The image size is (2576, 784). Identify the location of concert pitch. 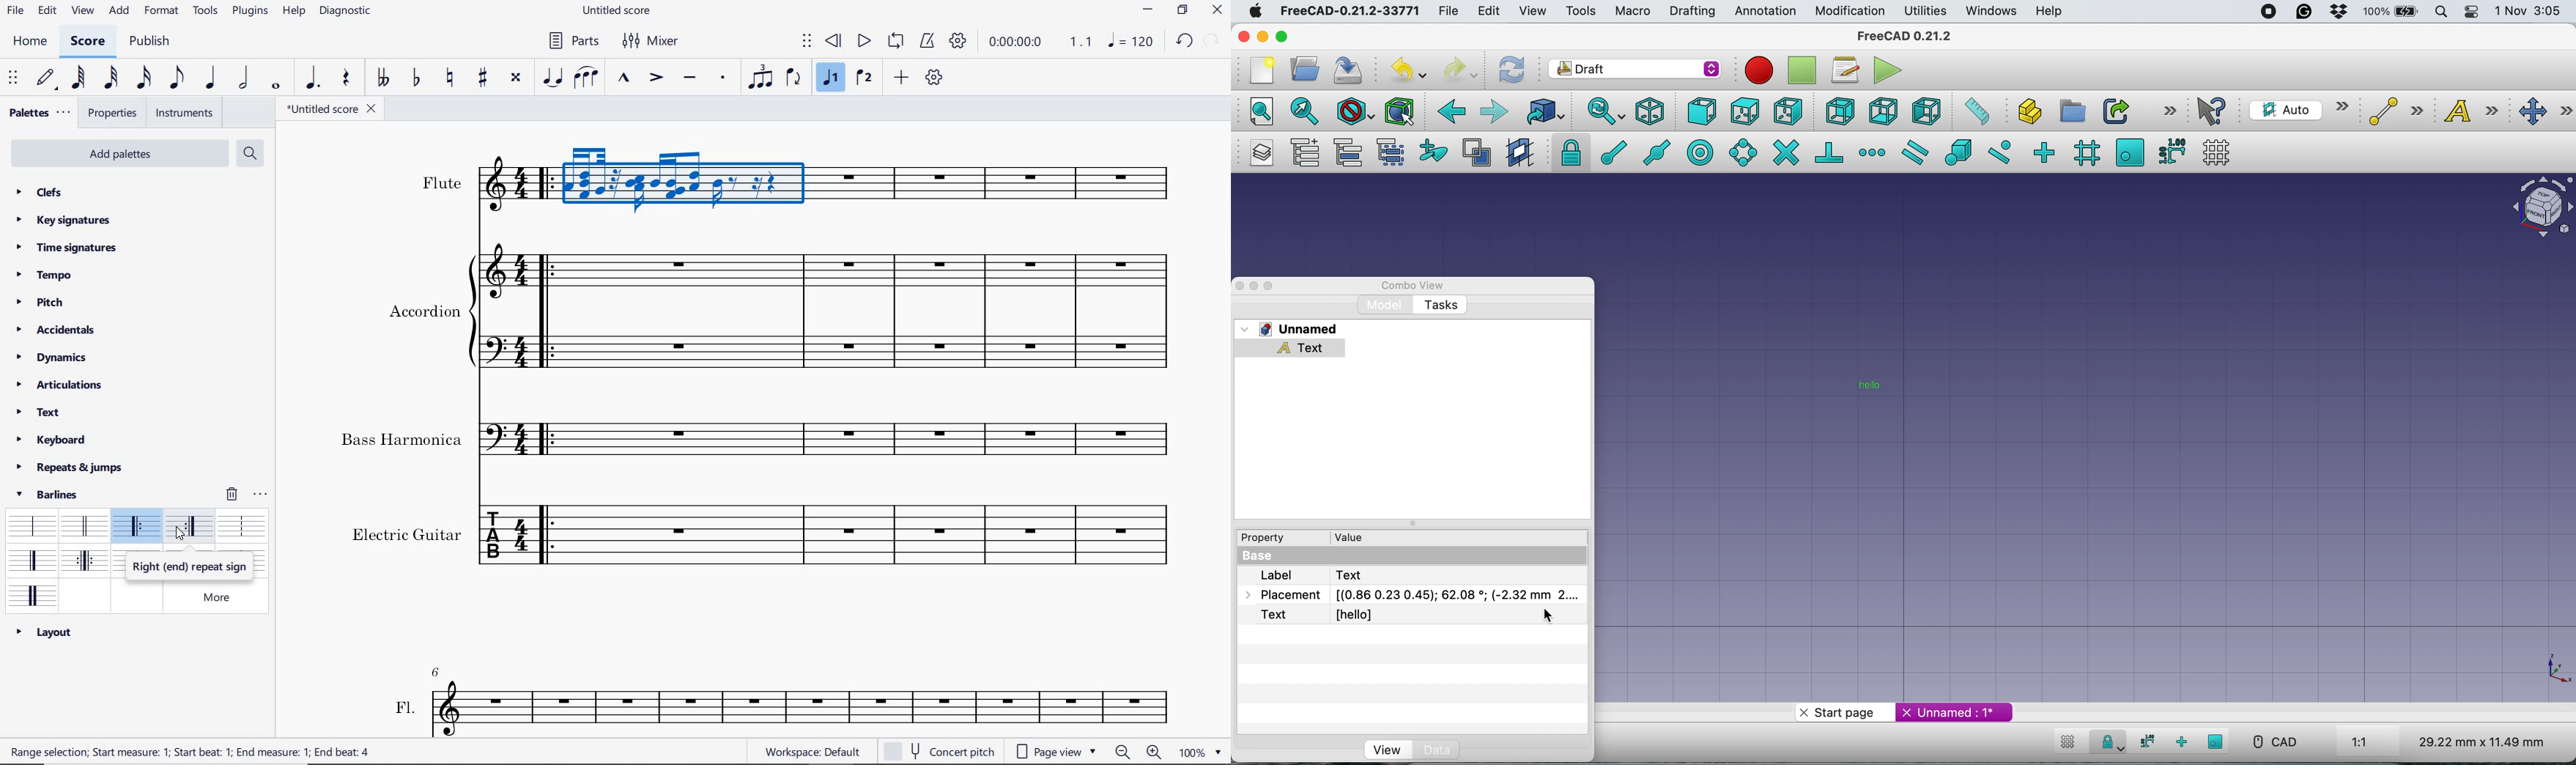
(942, 750).